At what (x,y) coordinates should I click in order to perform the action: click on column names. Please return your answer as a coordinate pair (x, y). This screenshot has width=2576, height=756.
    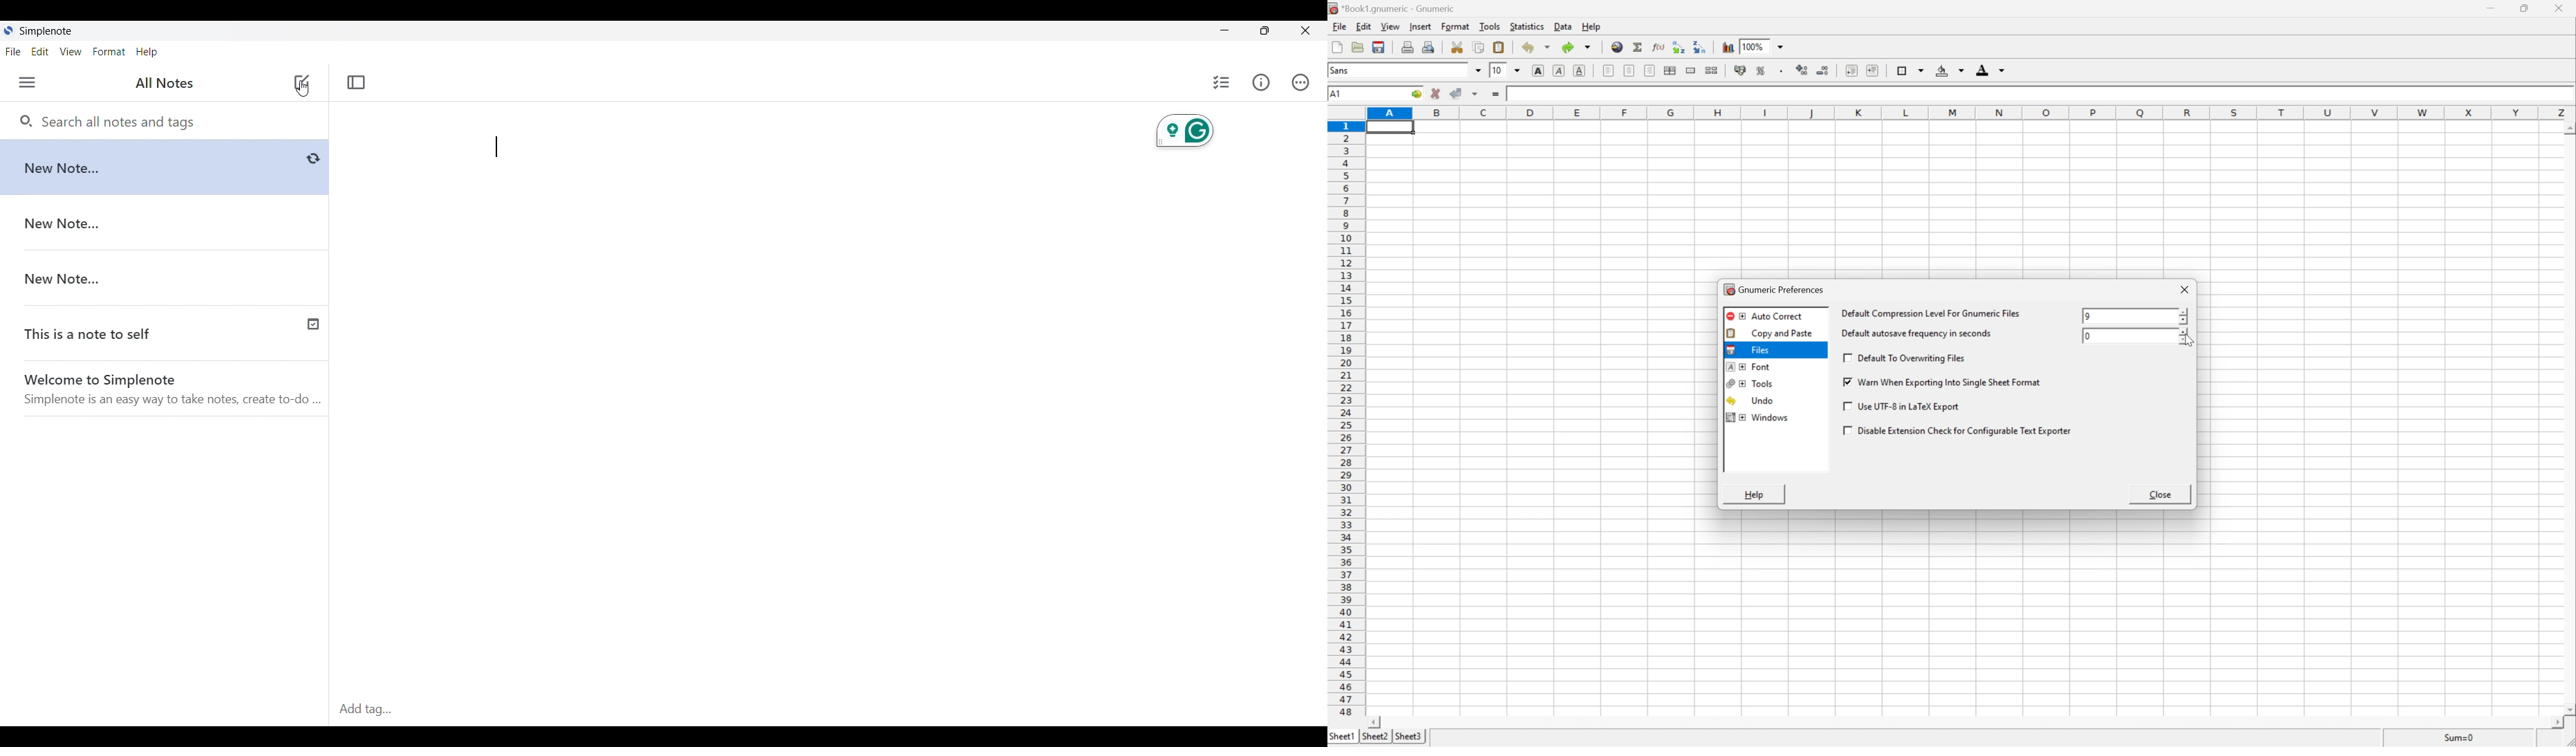
    Looking at the image, I should click on (1971, 115).